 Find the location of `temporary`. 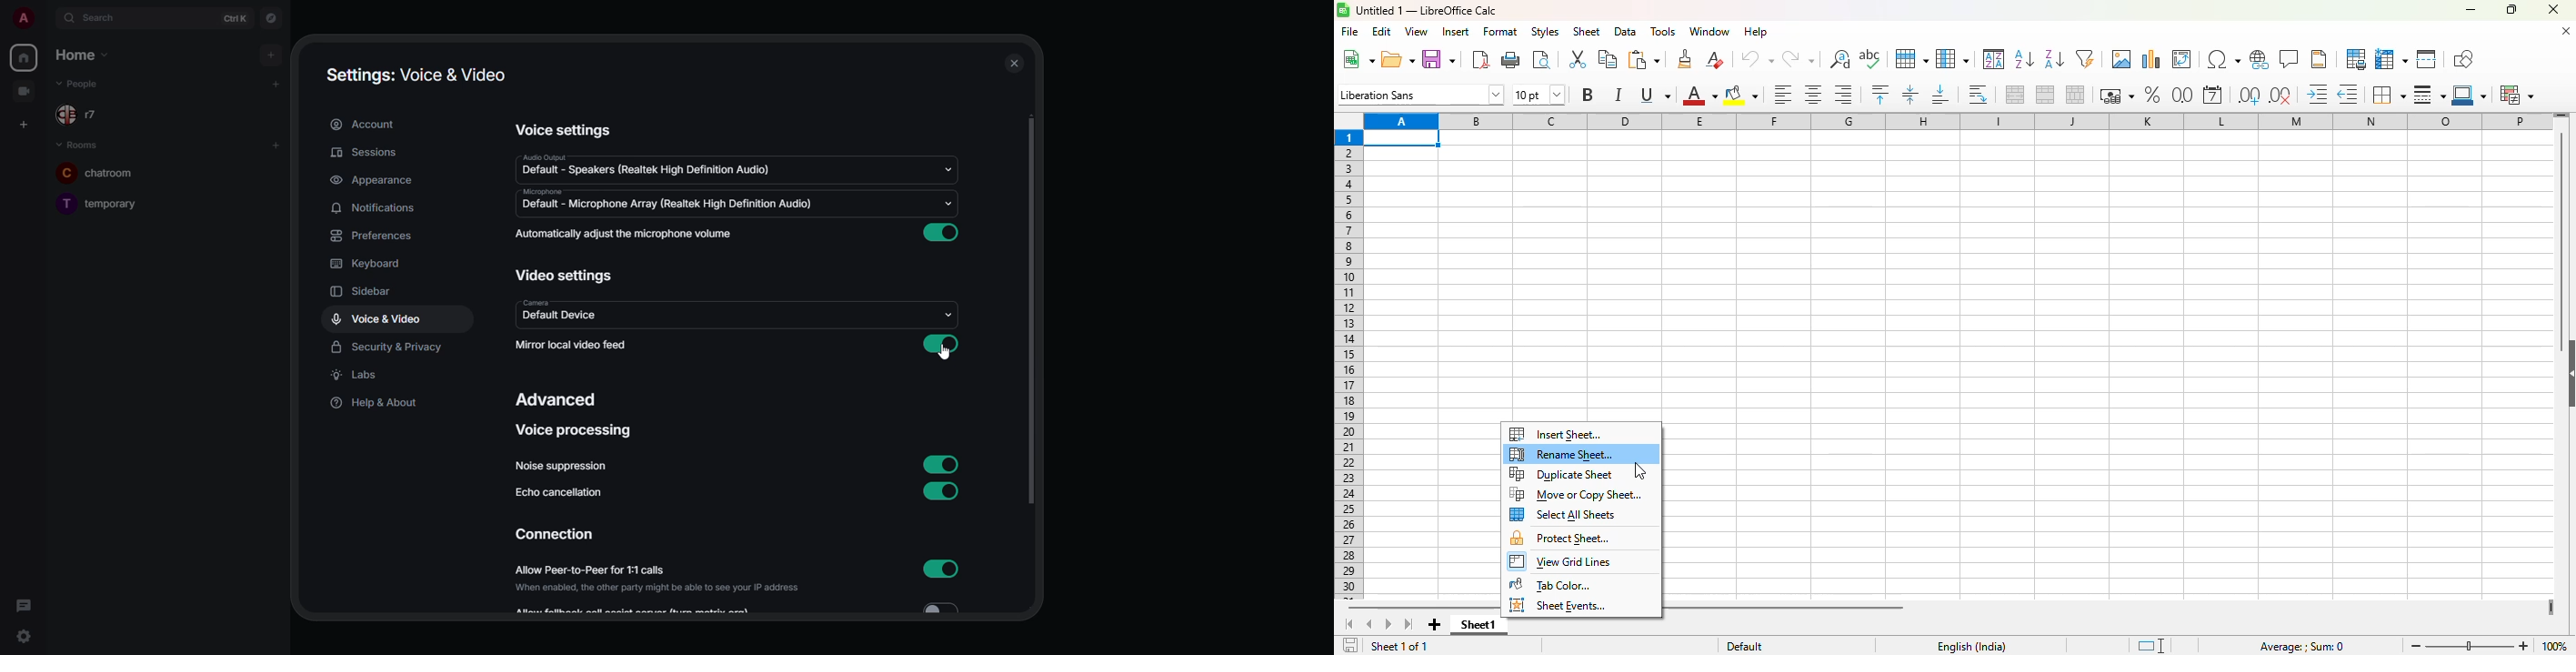

temporary is located at coordinates (102, 202).